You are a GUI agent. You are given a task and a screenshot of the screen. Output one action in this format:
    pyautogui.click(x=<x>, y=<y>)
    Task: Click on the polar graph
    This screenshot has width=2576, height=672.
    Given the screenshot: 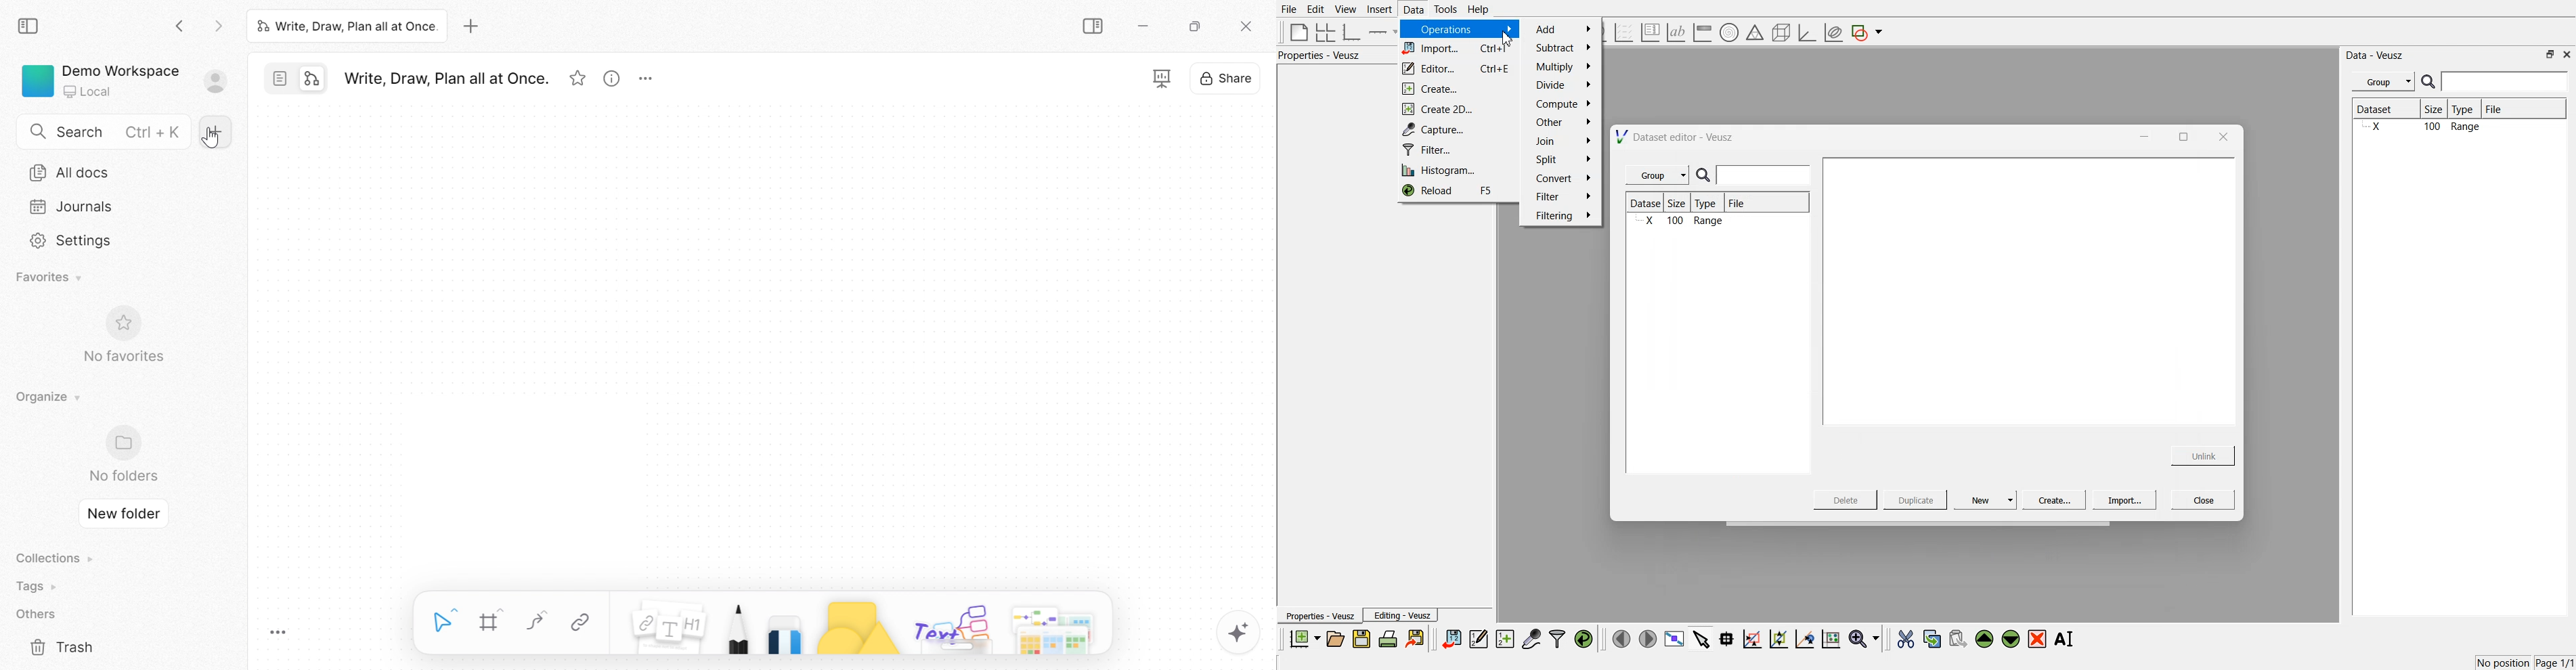 What is the action you would take?
    pyautogui.click(x=1728, y=34)
    